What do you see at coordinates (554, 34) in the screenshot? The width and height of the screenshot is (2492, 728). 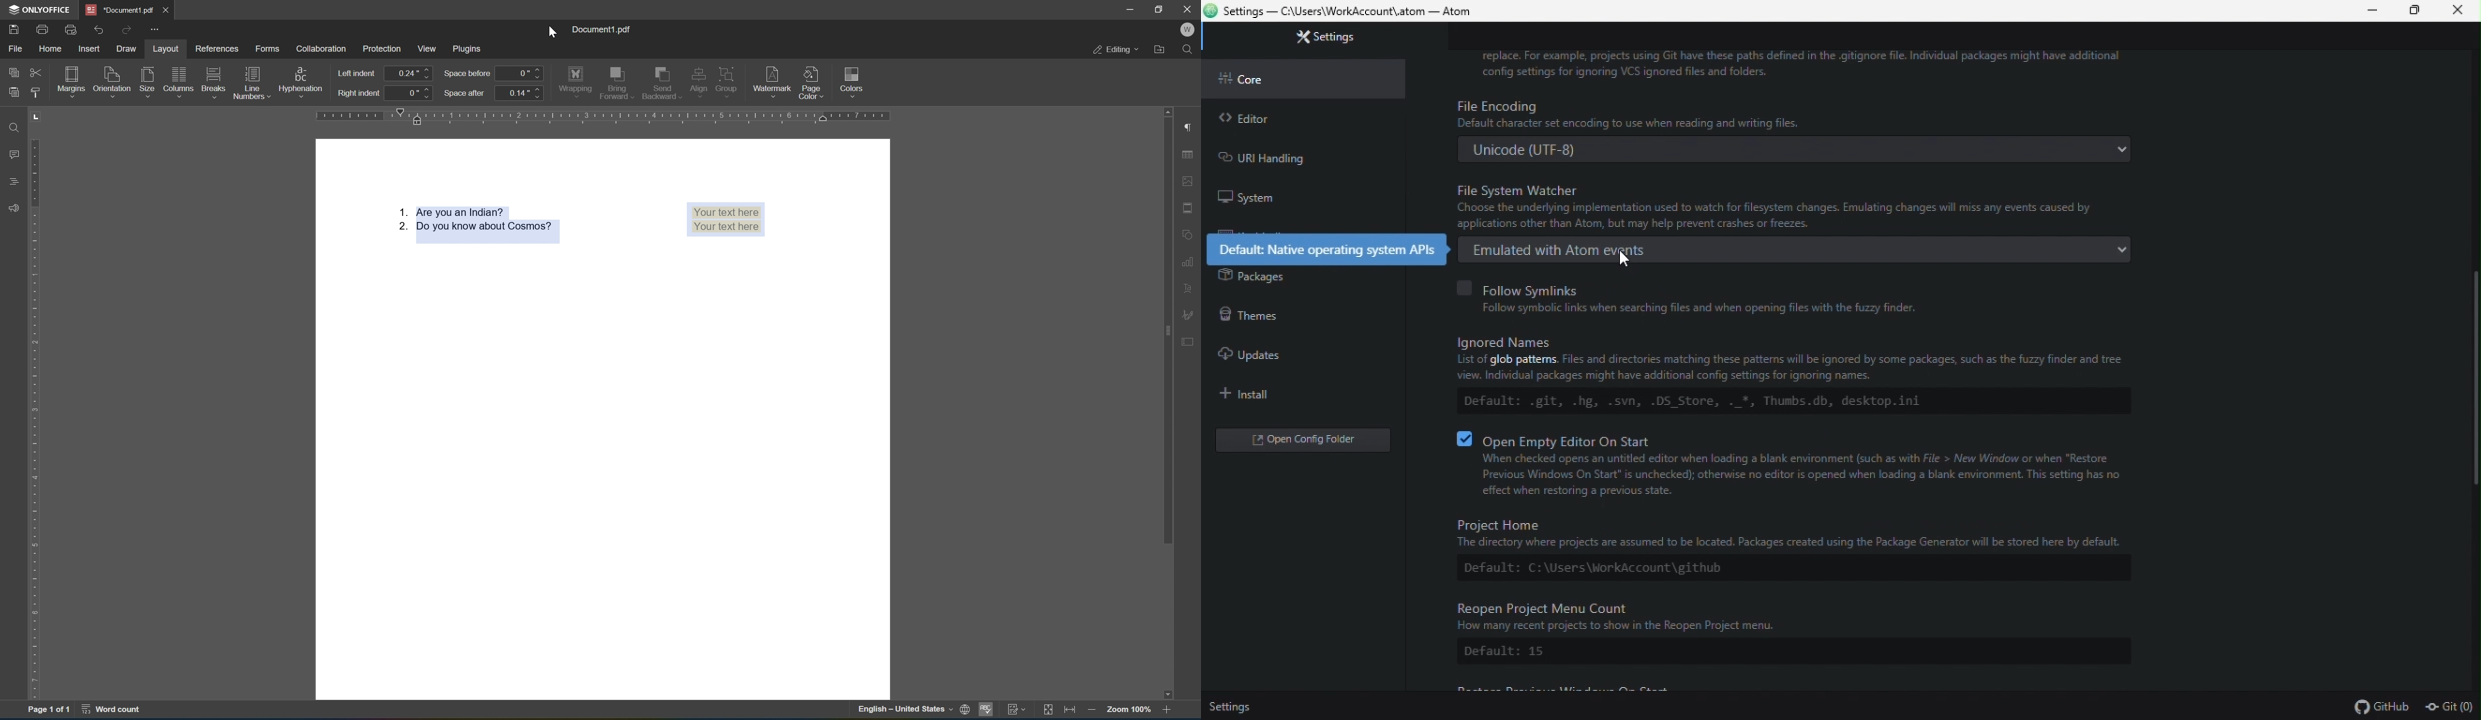 I see `cursor` at bounding box center [554, 34].